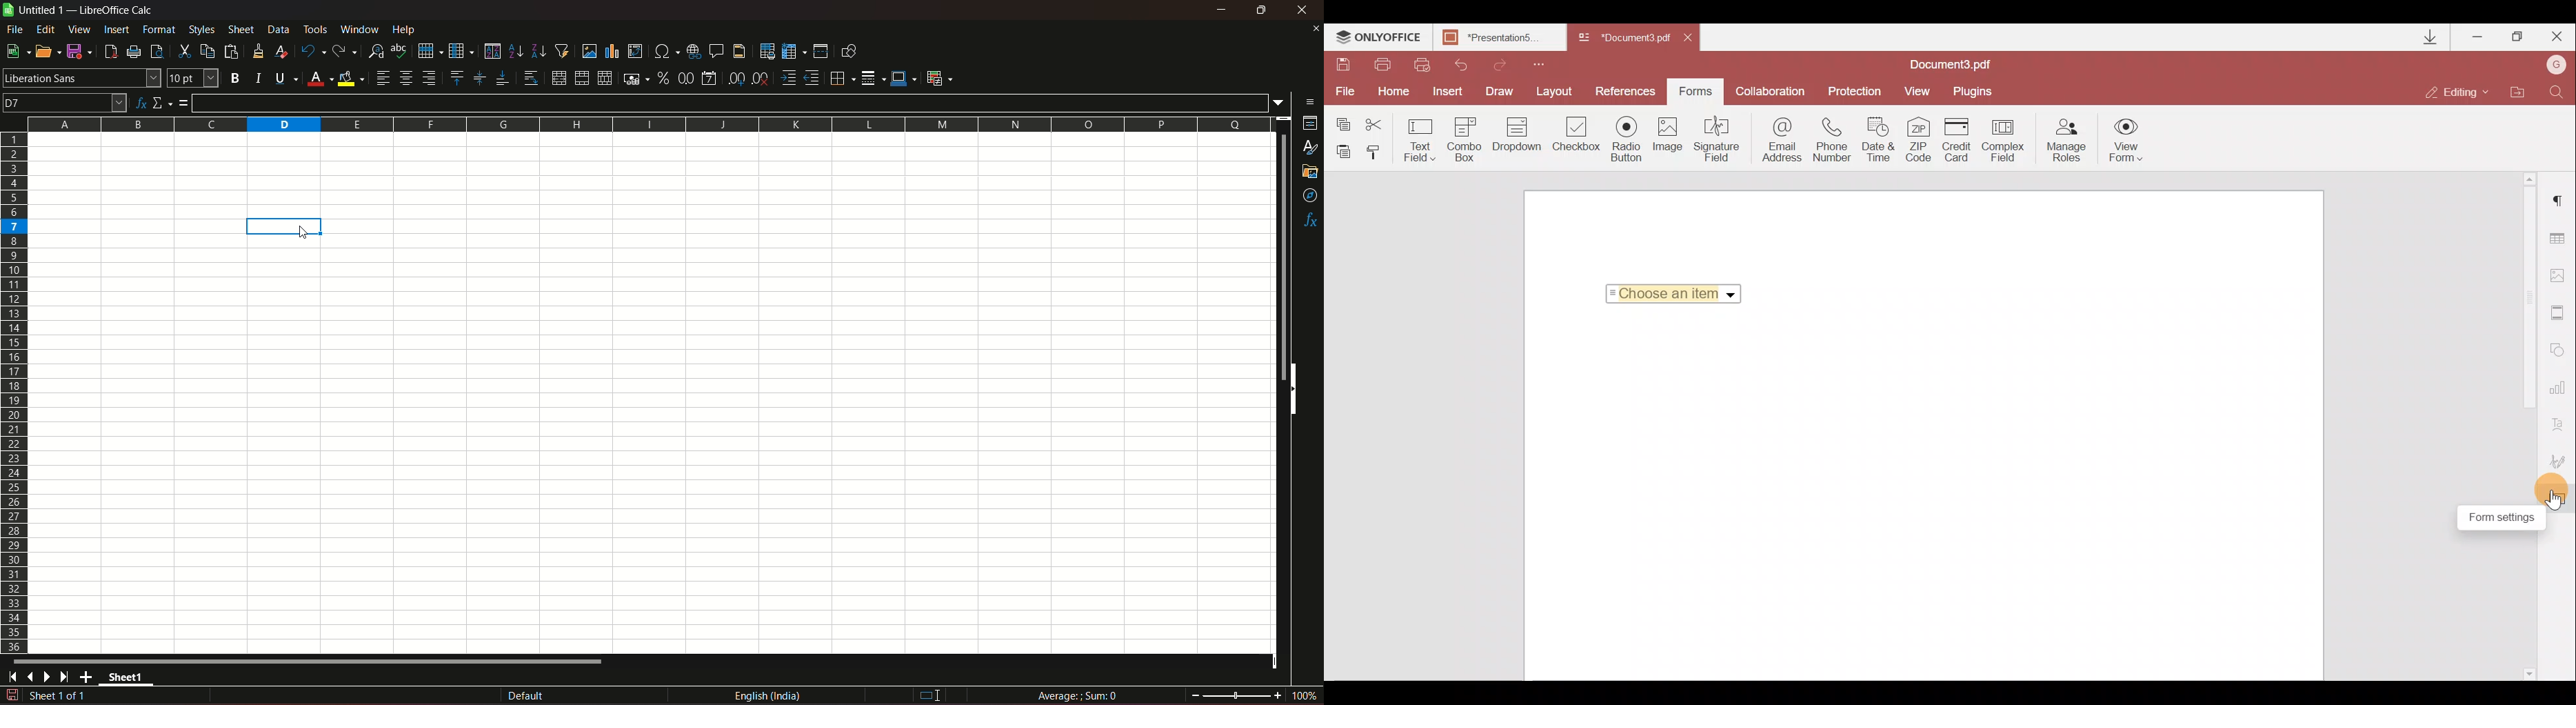 The width and height of the screenshot is (2576, 728). What do you see at coordinates (1377, 151) in the screenshot?
I see `Copy style` at bounding box center [1377, 151].